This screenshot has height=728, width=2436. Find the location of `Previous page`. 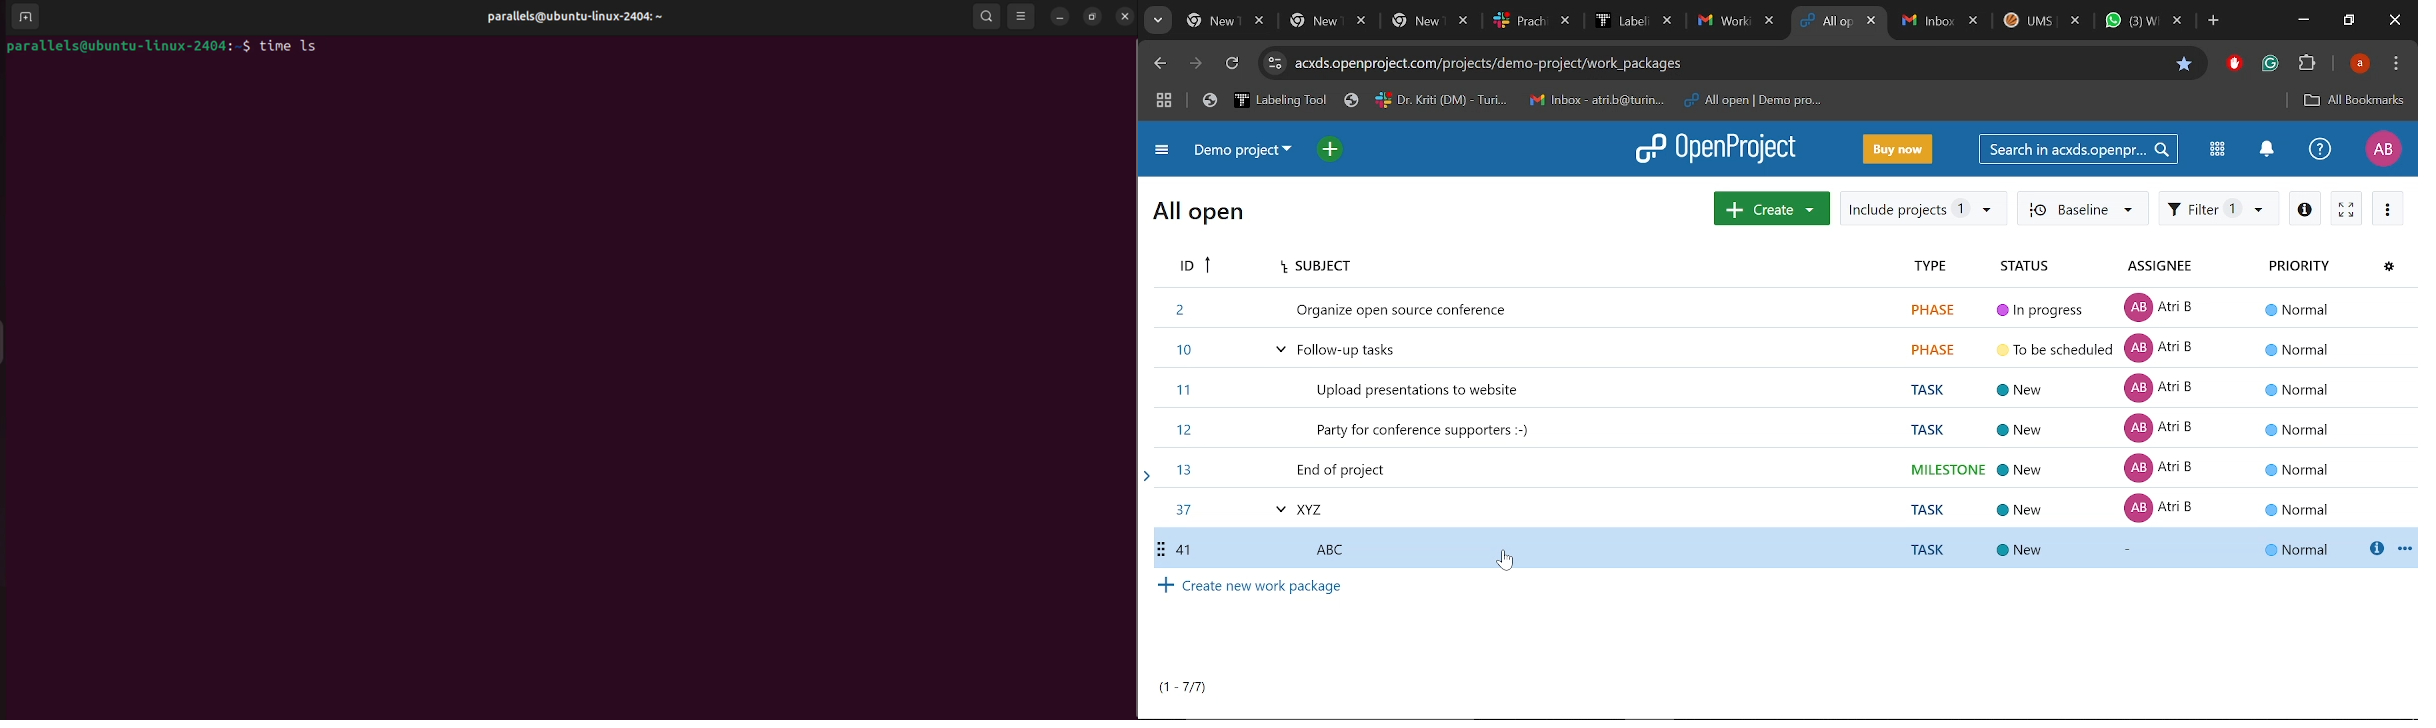

Previous page is located at coordinates (1161, 64).